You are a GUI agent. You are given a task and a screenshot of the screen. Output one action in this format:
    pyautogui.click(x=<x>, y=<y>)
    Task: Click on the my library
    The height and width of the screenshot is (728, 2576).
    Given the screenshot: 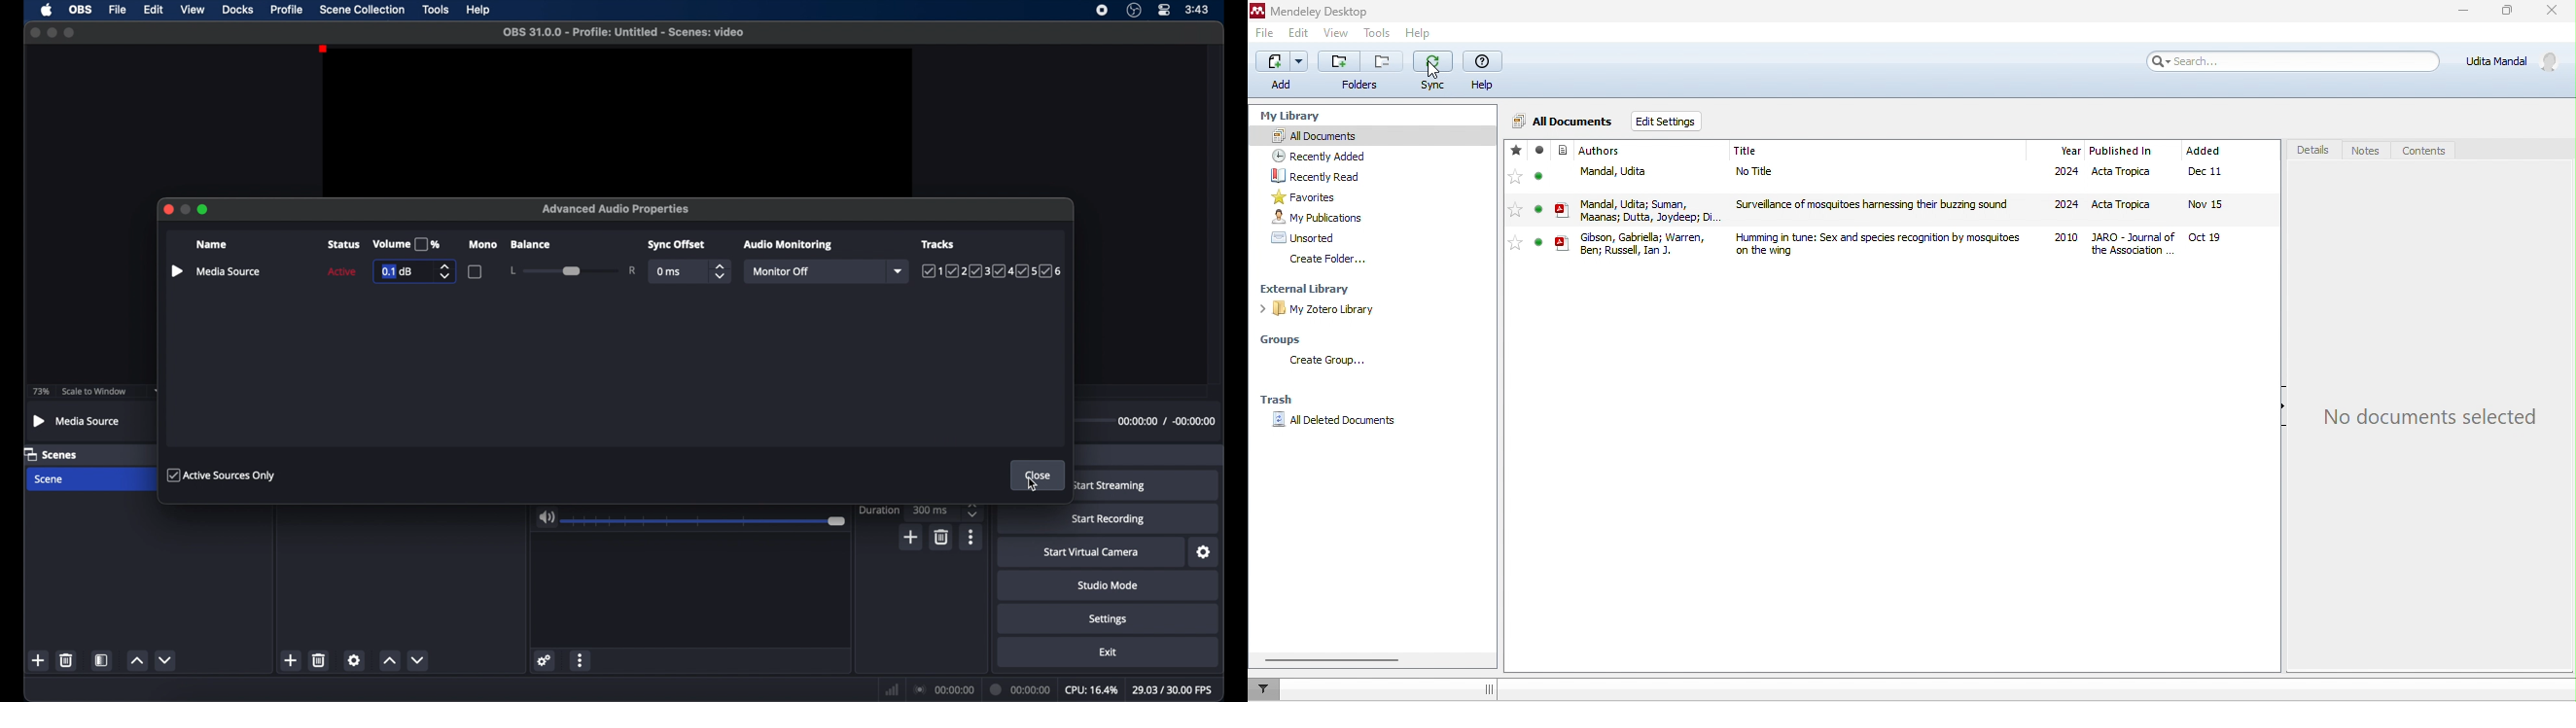 What is the action you would take?
    pyautogui.click(x=1305, y=113)
    